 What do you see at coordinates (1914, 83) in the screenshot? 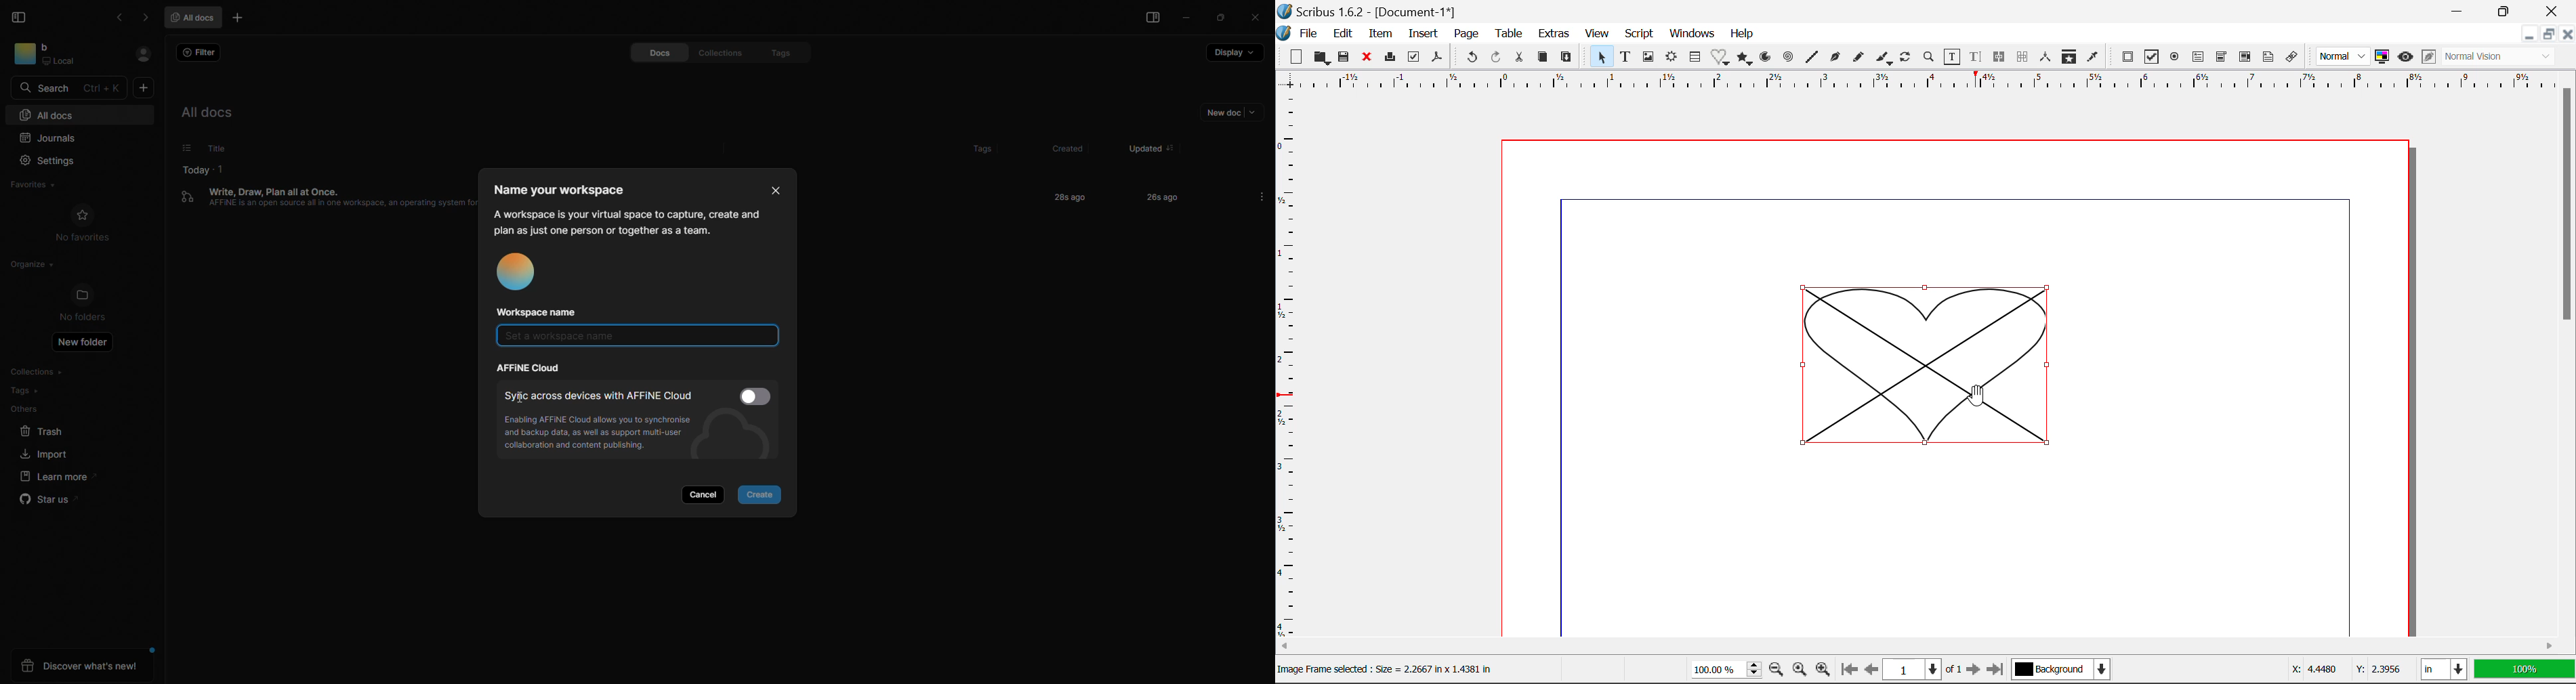
I see `Vertical Page Margins` at bounding box center [1914, 83].